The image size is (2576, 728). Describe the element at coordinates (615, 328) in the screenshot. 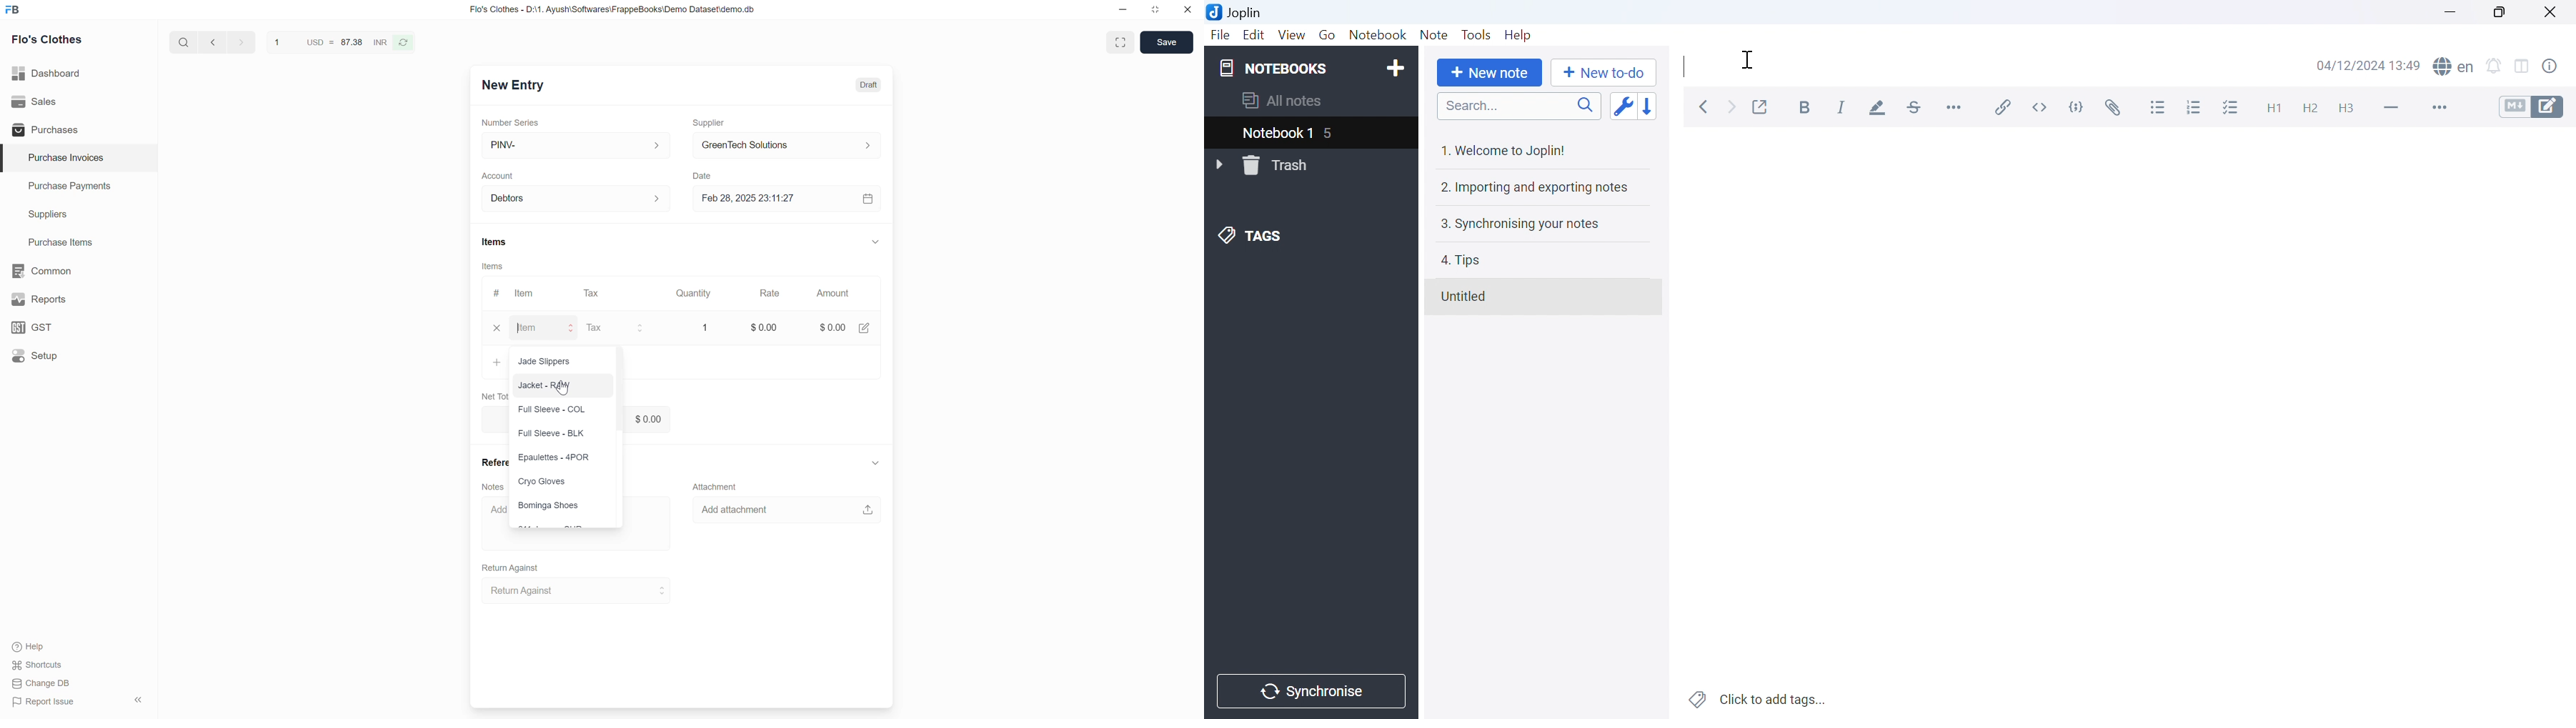

I see `Tax` at that location.